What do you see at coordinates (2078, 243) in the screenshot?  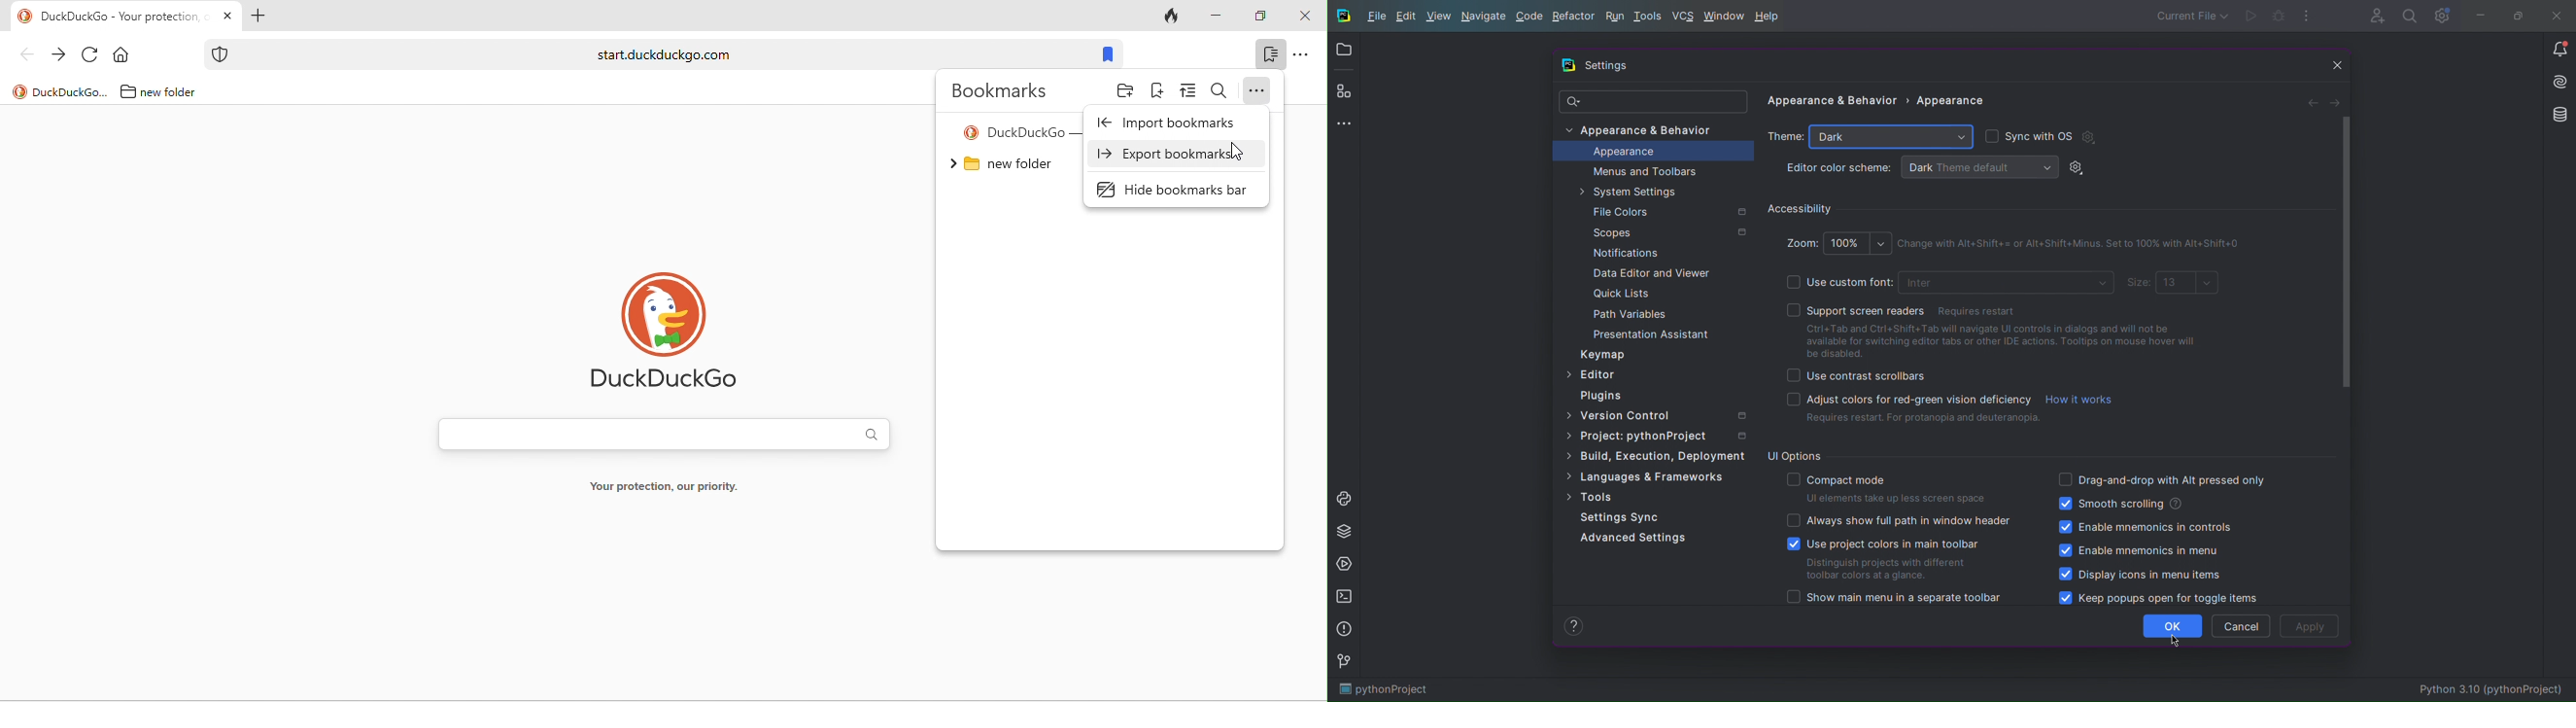 I see `change with Alt+Shift+= or Alt+Shift+Minus. Set to 100% with Alt+Shift+0` at bounding box center [2078, 243].